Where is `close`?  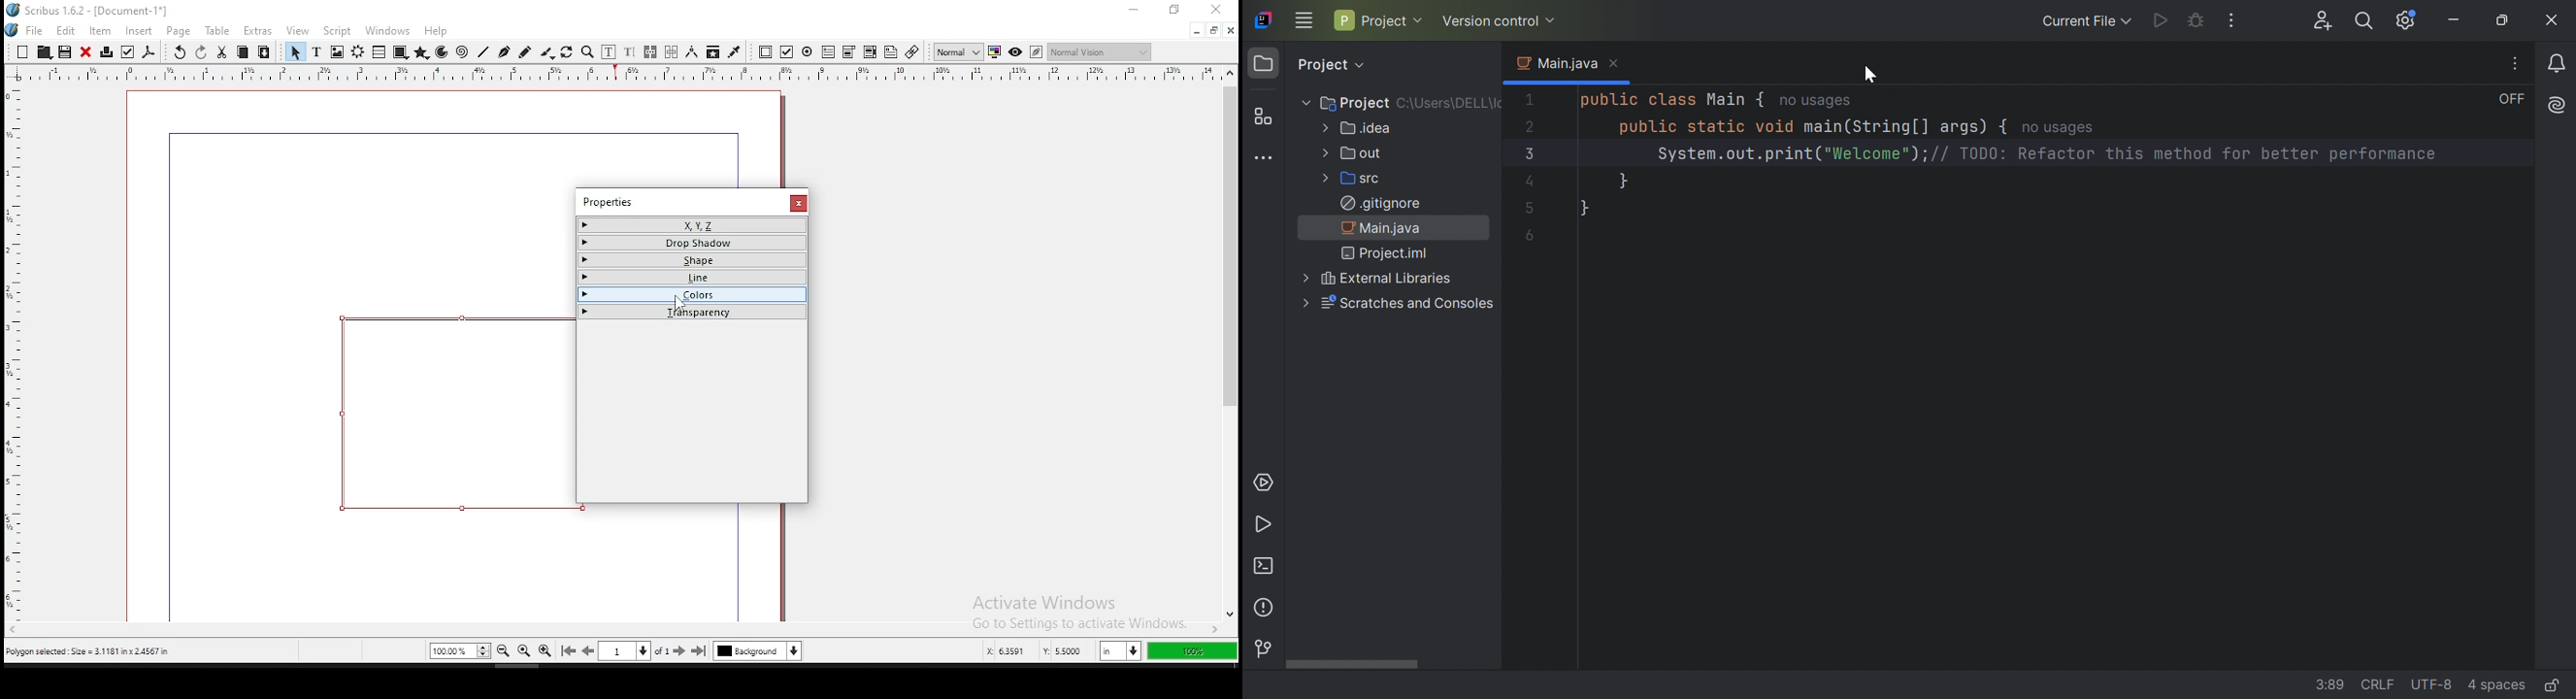 close is located at coordinates (1232, 30).